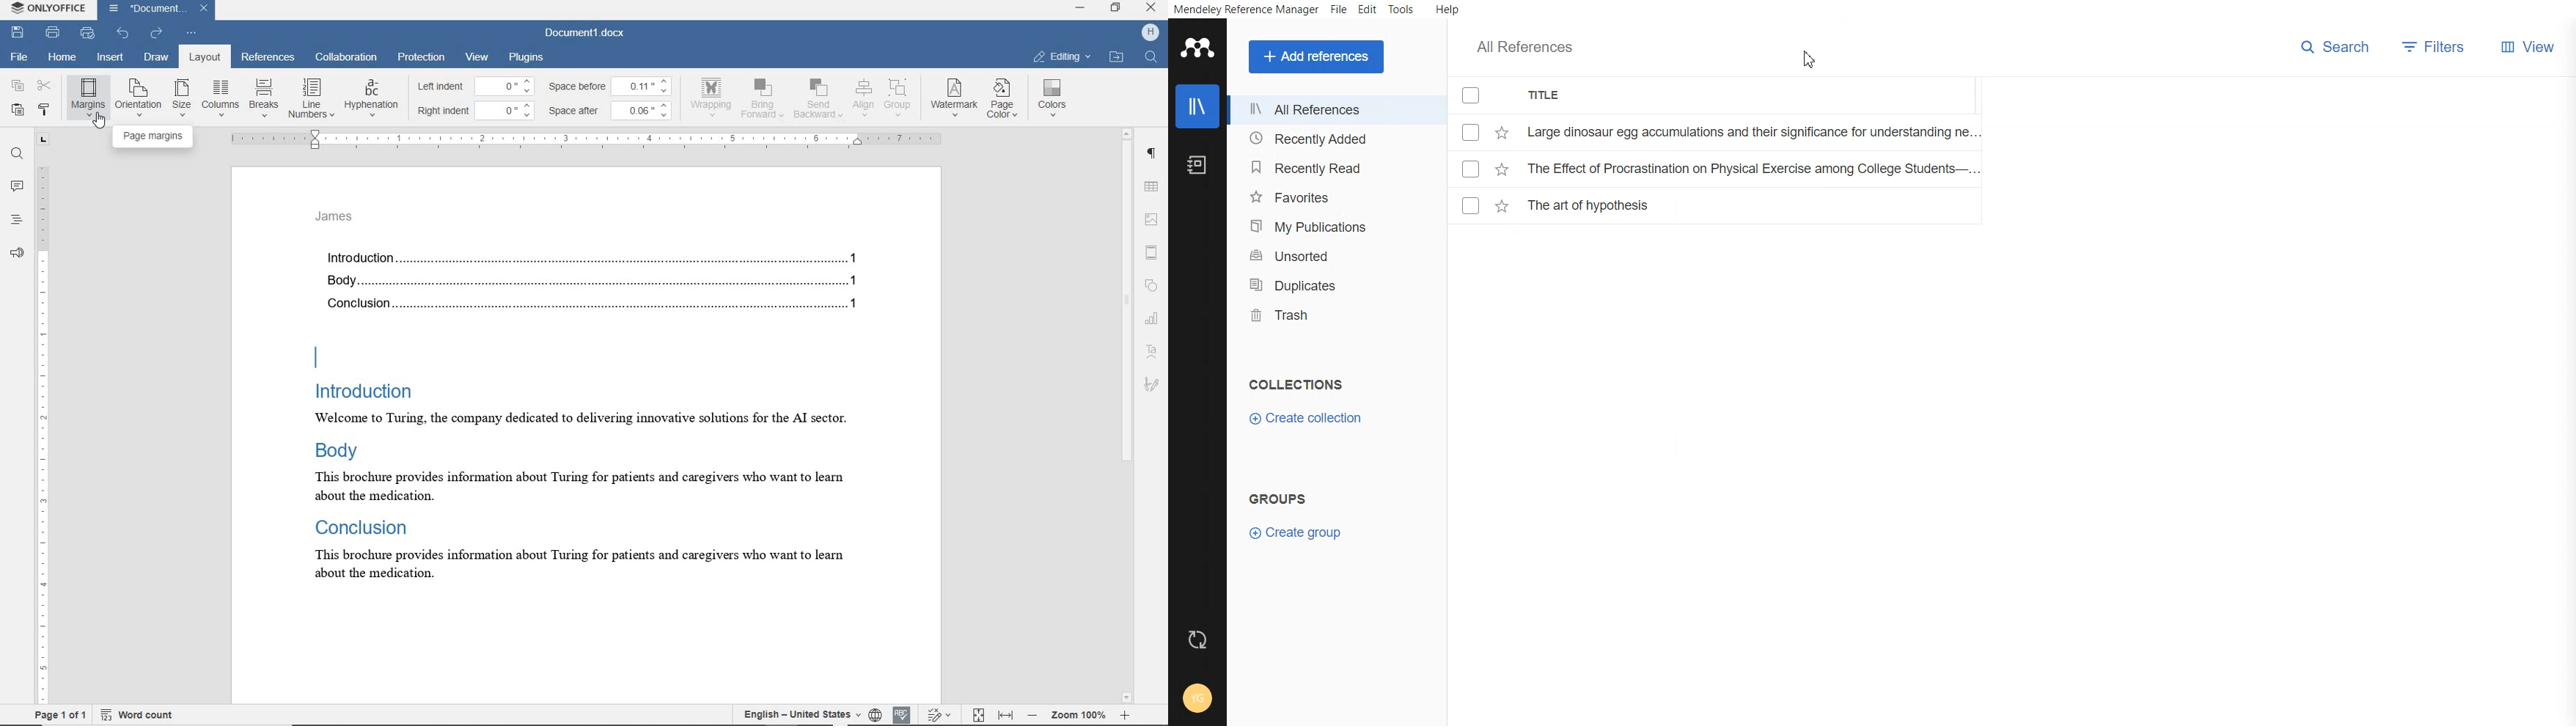  I want to click on align, so click(862, 97).